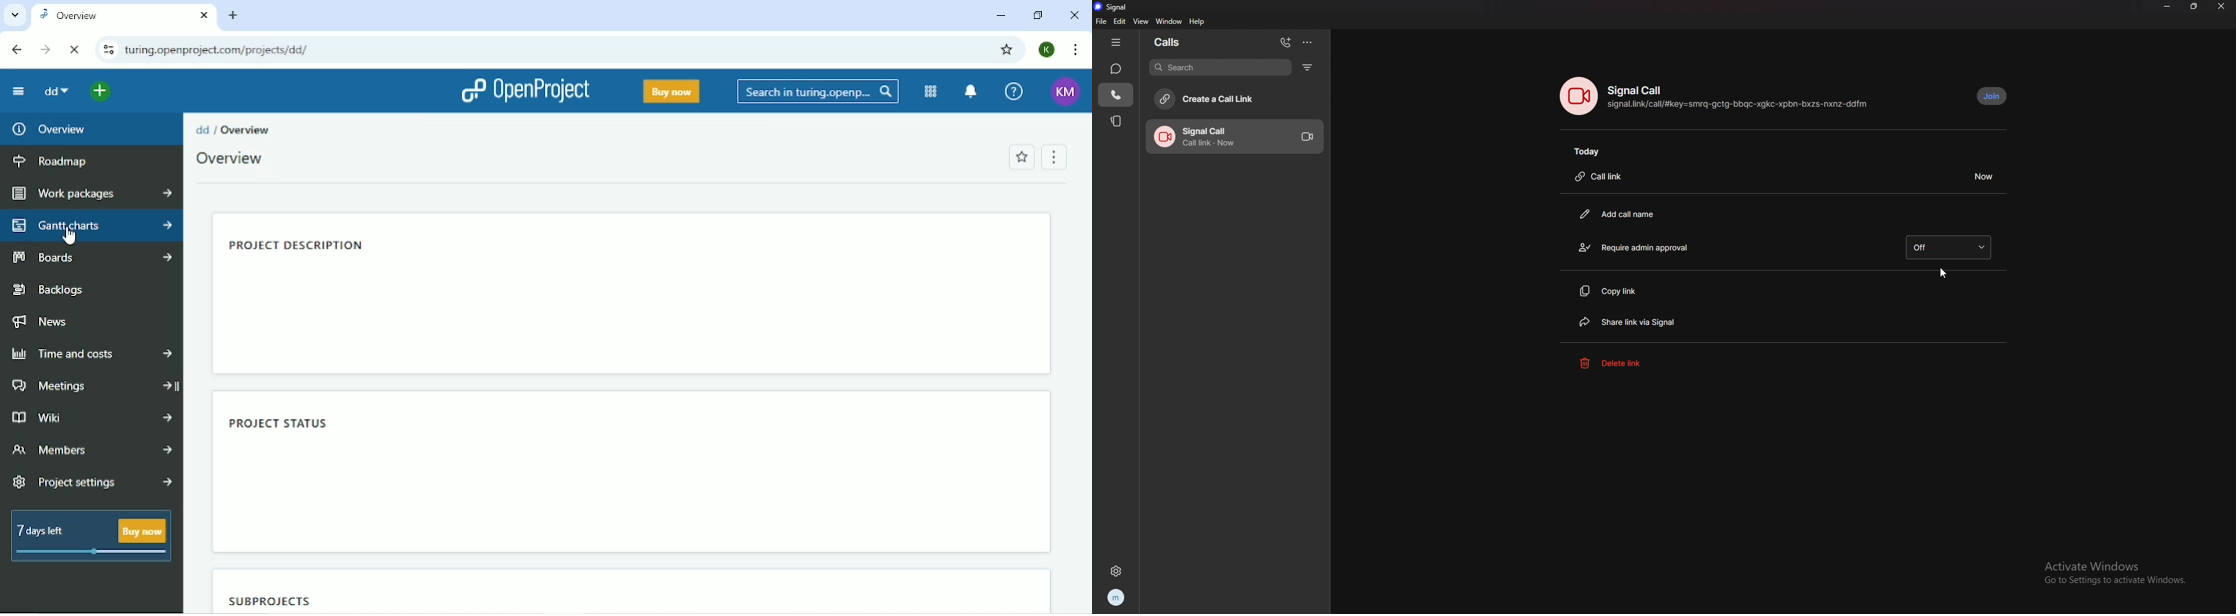  Describe the element at coordinates (1119, 21) in the screenshot. I see `edit` at that location.